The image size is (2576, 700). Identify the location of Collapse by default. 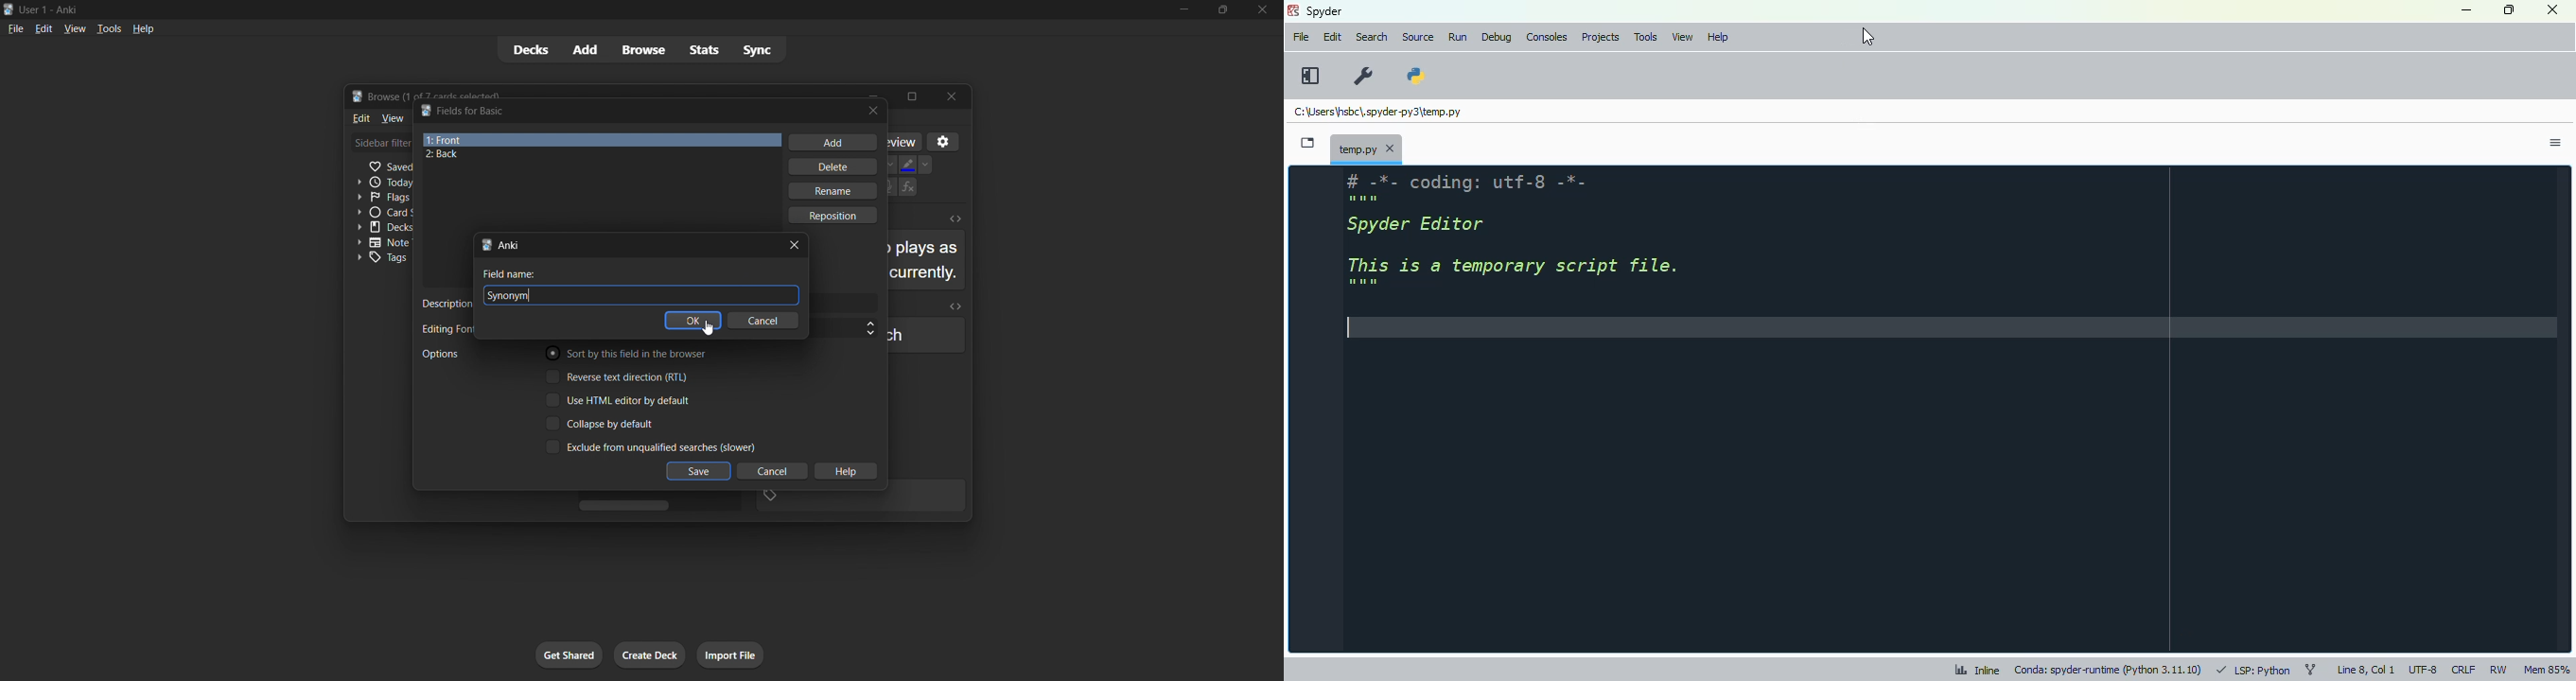
(618, 422).